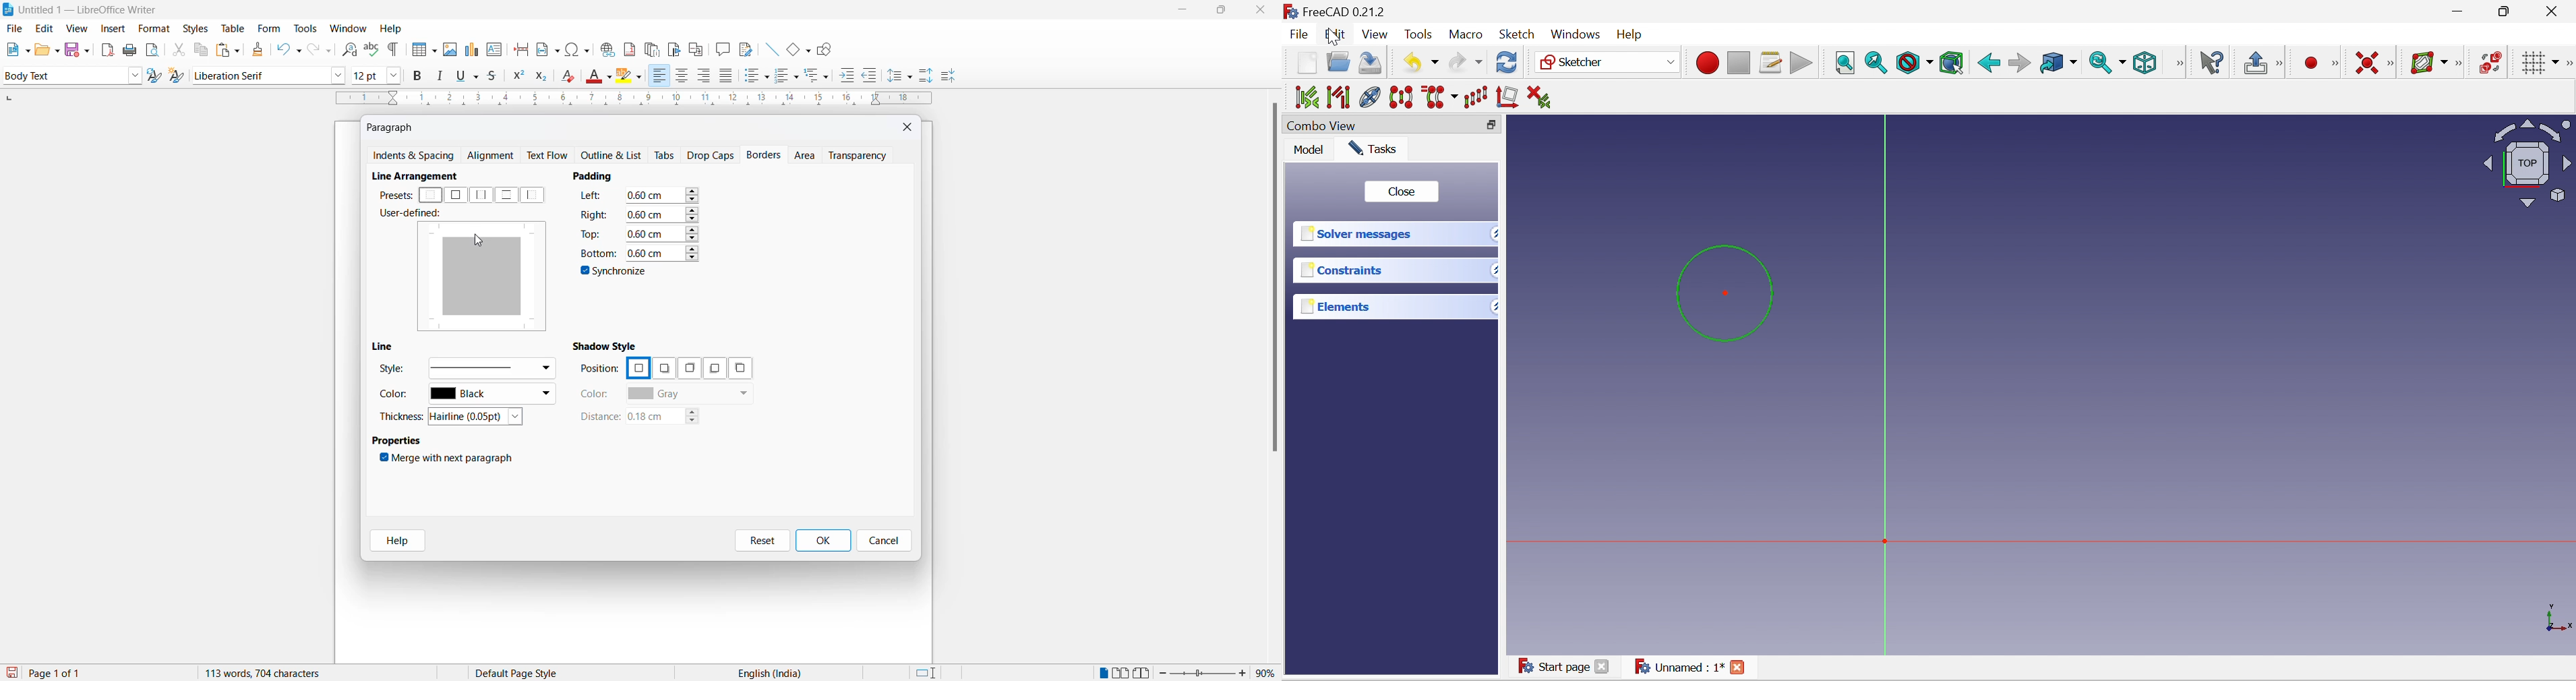 The width and height of the screenshot is (2576, 700). Describe the element at coordinates (690, 395) in the screenshot. I see `color options` at that location.